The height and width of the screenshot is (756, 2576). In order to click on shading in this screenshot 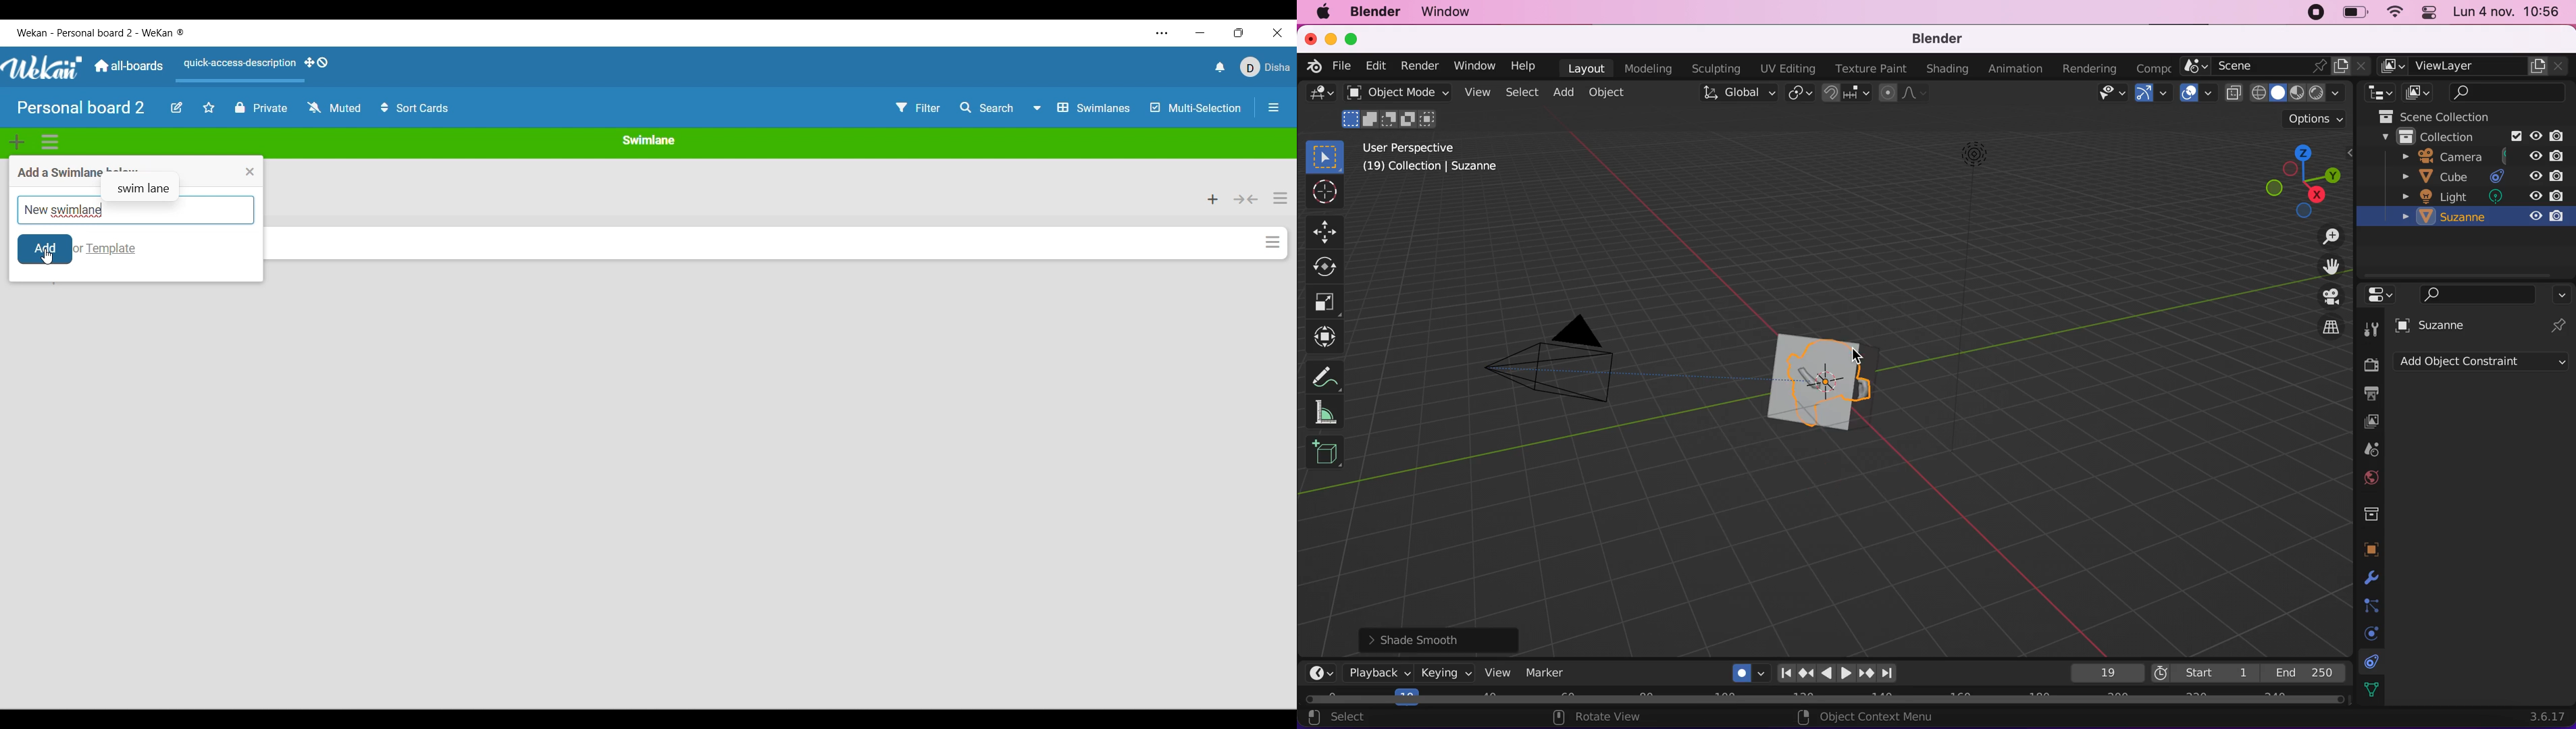, I will do `click(1946, 70)`.